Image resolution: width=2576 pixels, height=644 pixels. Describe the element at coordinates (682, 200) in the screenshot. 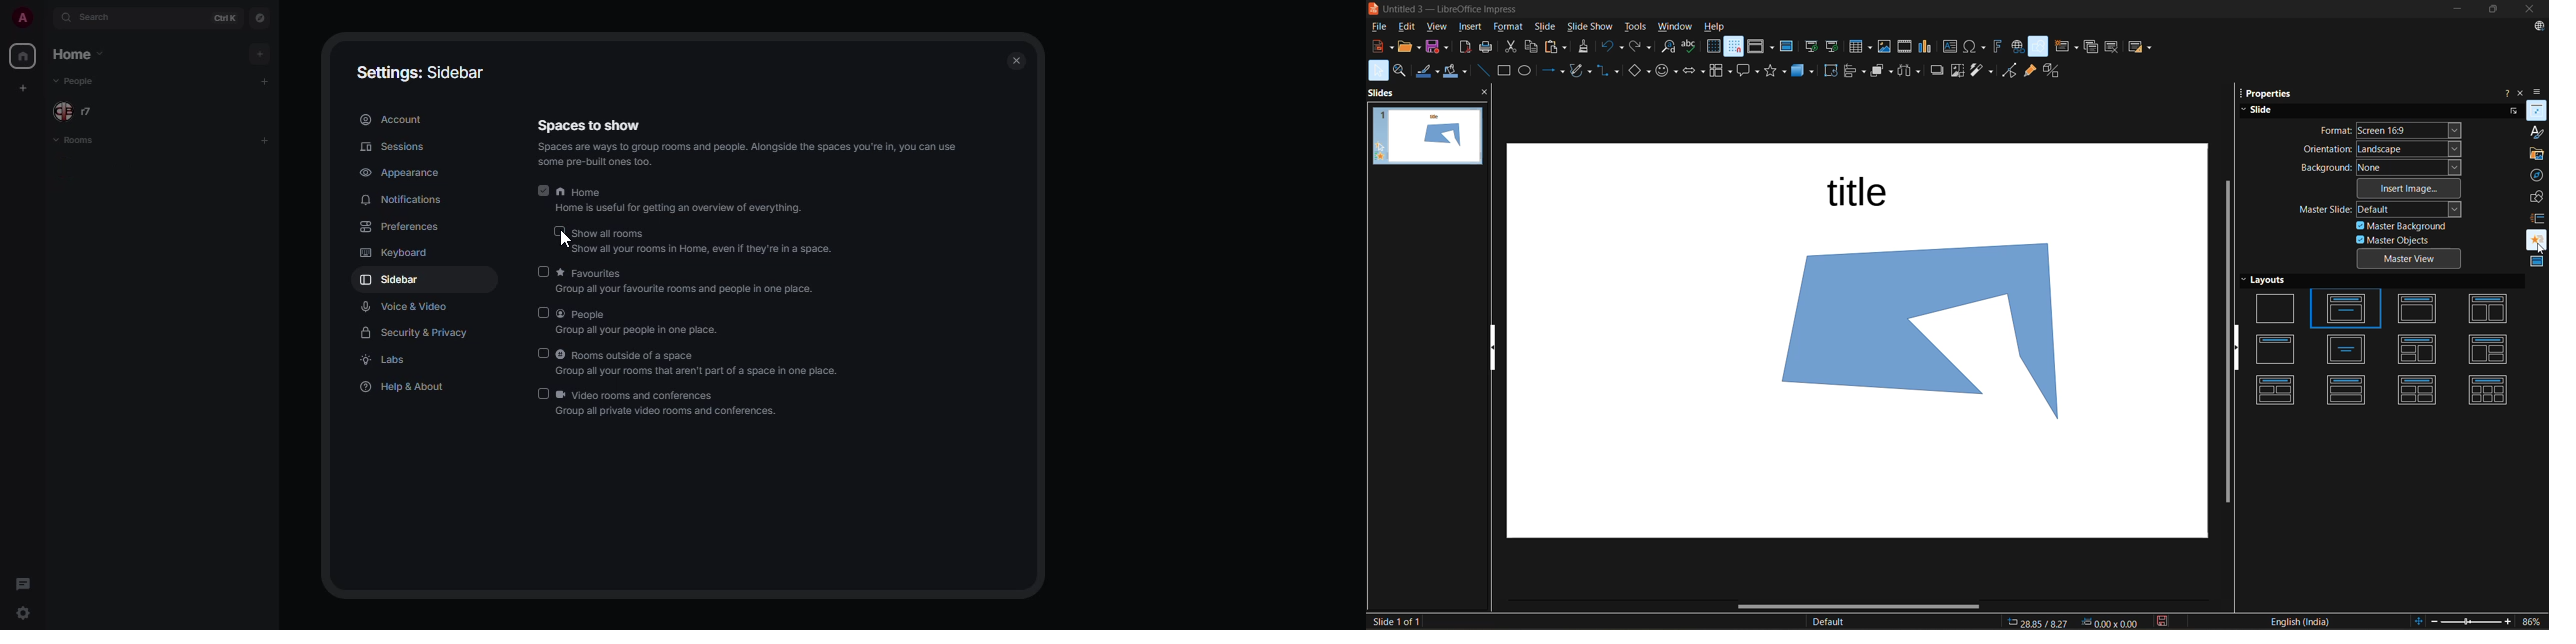

I see `home` at that location.